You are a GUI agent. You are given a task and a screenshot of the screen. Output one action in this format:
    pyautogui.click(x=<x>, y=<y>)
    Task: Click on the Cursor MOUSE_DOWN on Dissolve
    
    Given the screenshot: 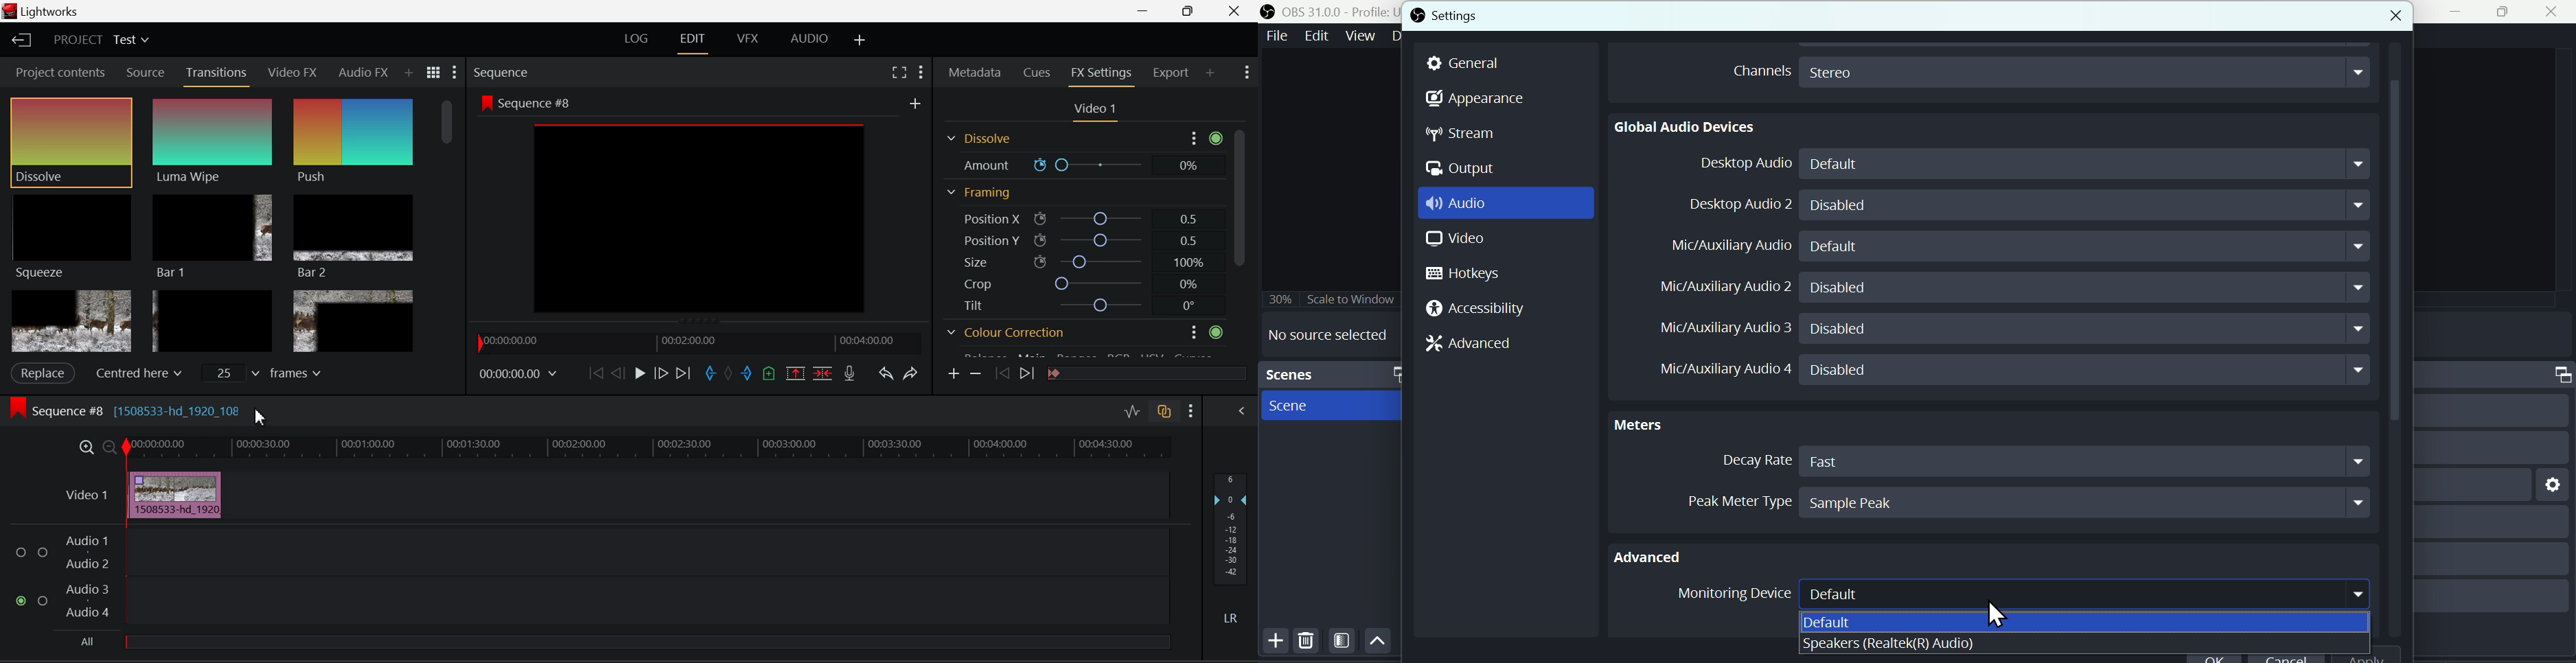 What is the action you would take?
    pyautogui.click(x=71, y=143)
    